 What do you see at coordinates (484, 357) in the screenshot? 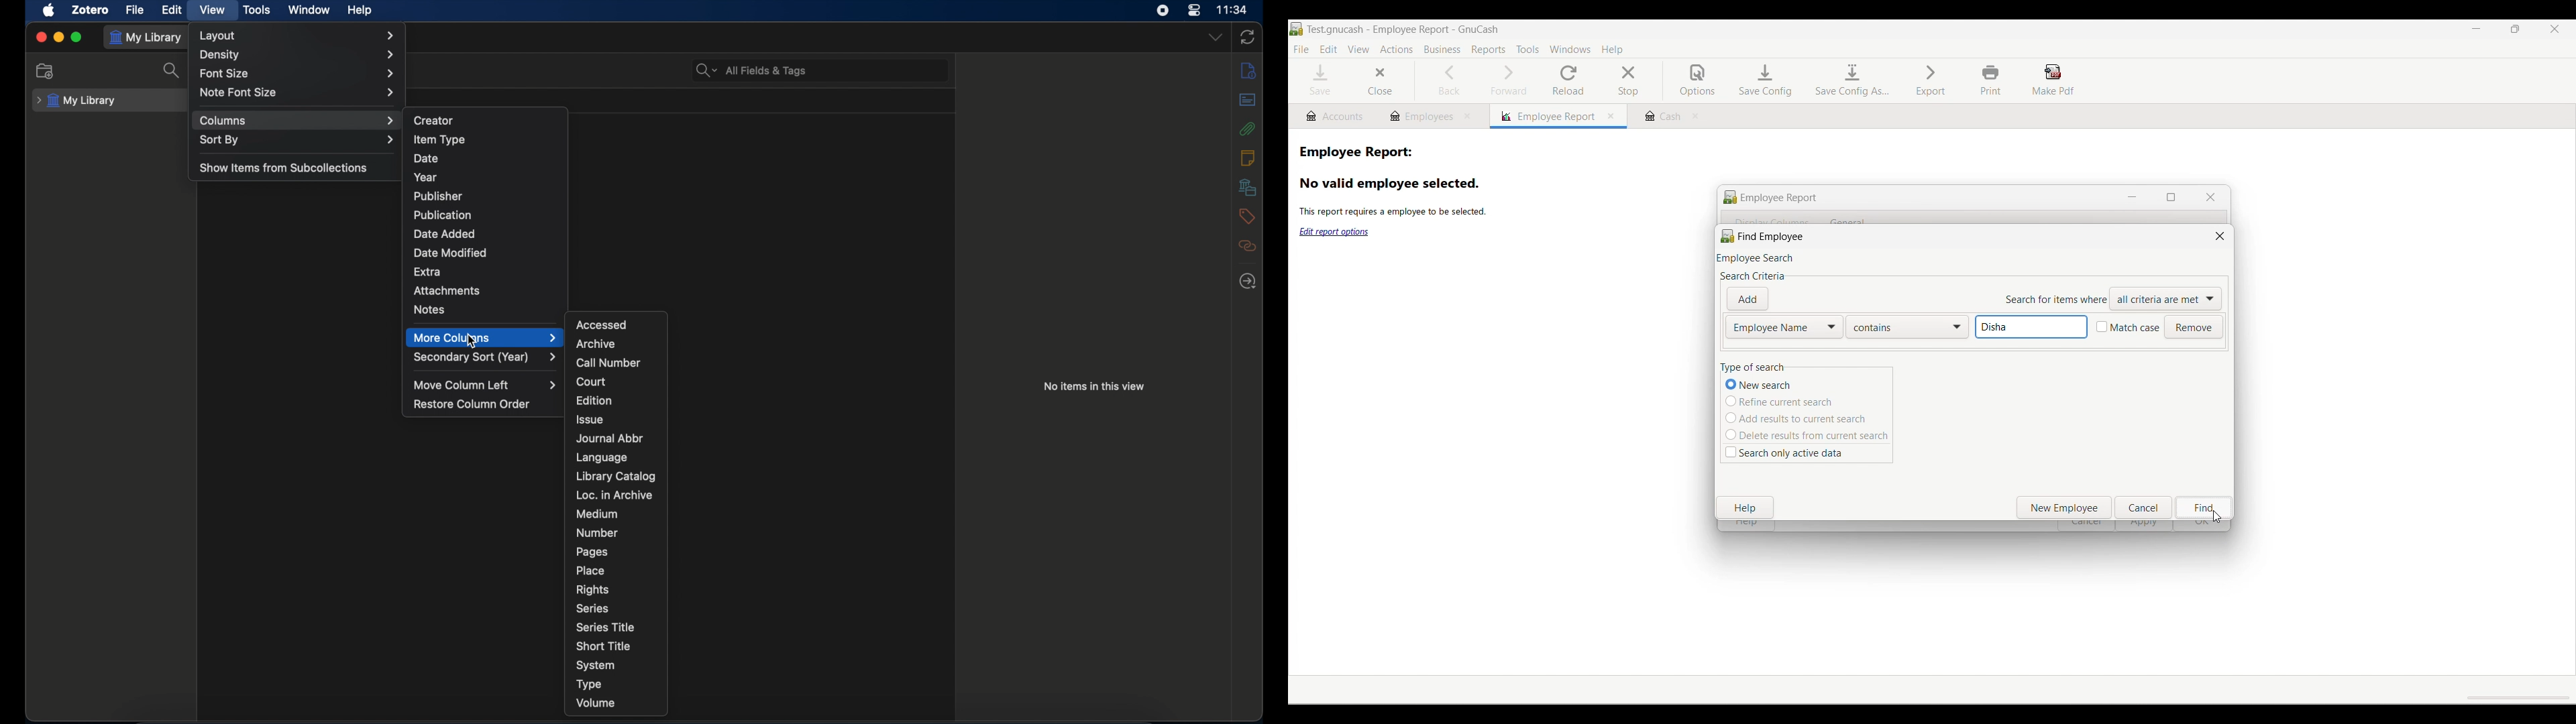
I see `secondary sort` at bounding box center [484, 357].